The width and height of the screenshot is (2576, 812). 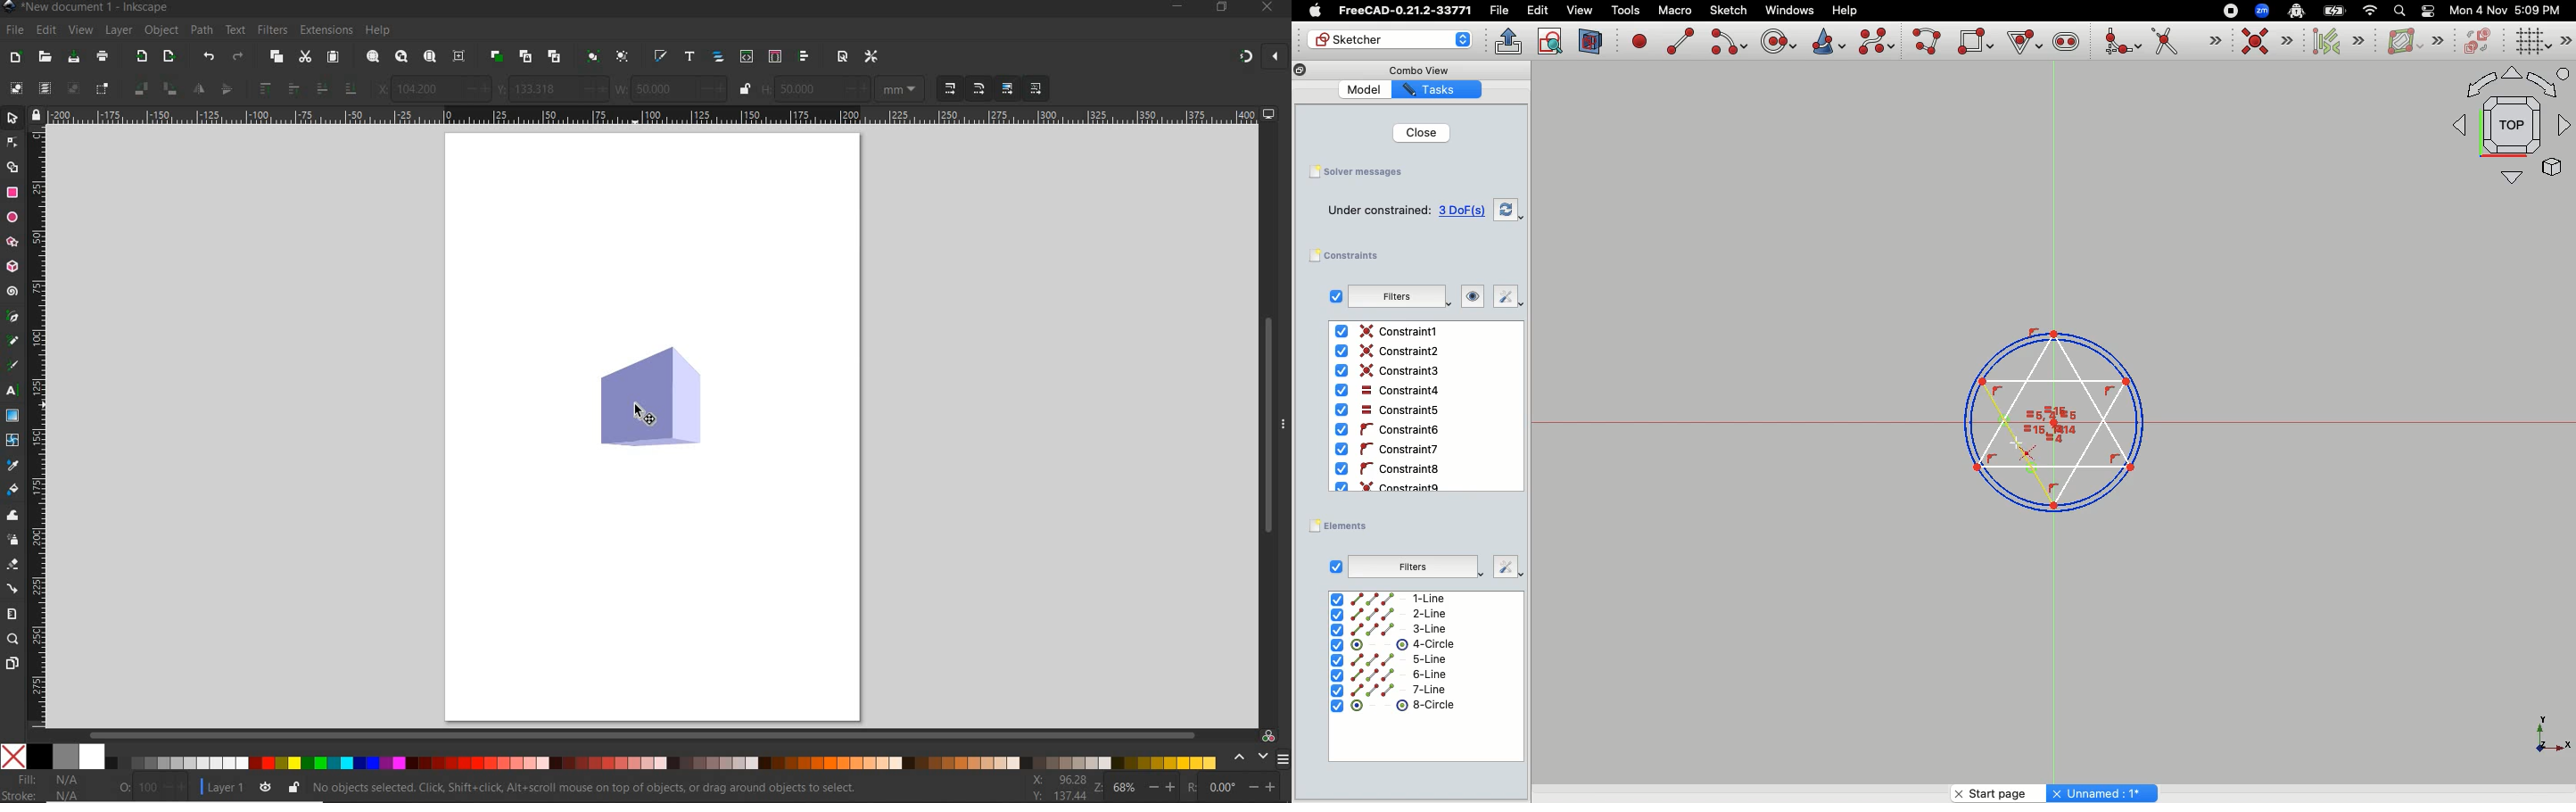 I want to click on Leave sketch, so click(x=1509, y=41).